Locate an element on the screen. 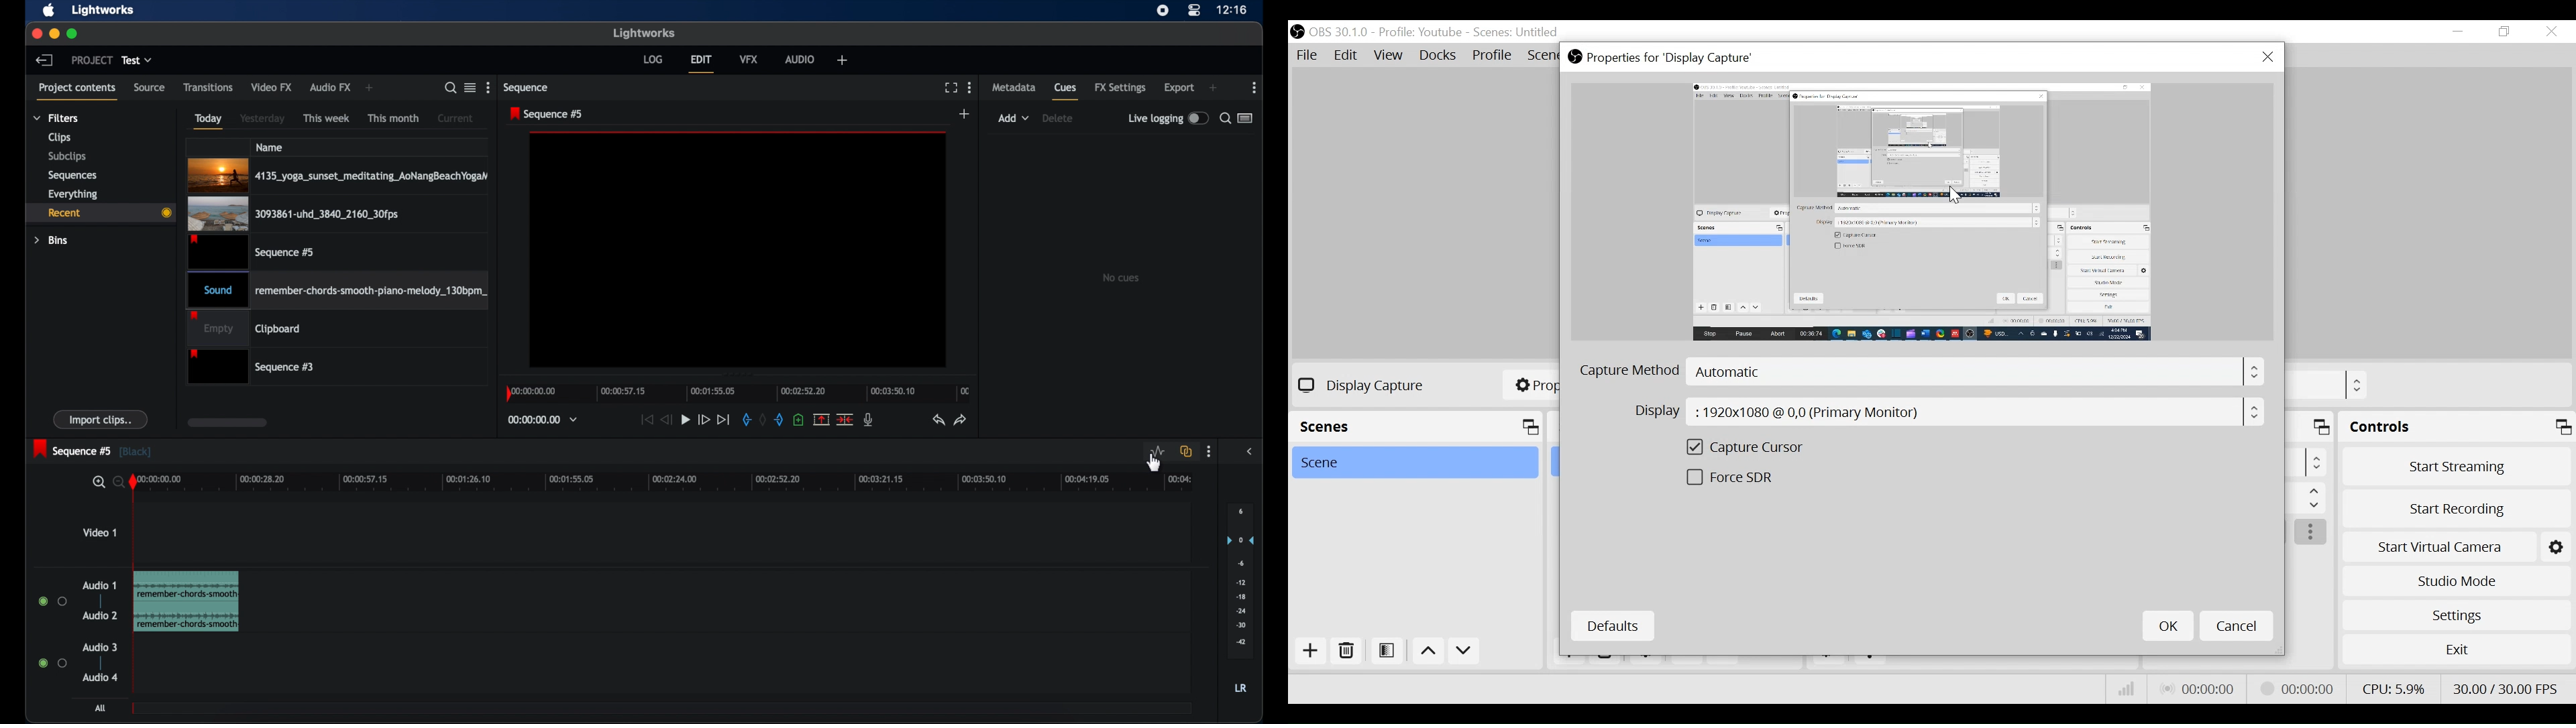 The width and height of the screenshot is (2576, 728). 4135_yoga_sunset_meditating_AoNangBeachYogaN is located at coordinates (345, 172).